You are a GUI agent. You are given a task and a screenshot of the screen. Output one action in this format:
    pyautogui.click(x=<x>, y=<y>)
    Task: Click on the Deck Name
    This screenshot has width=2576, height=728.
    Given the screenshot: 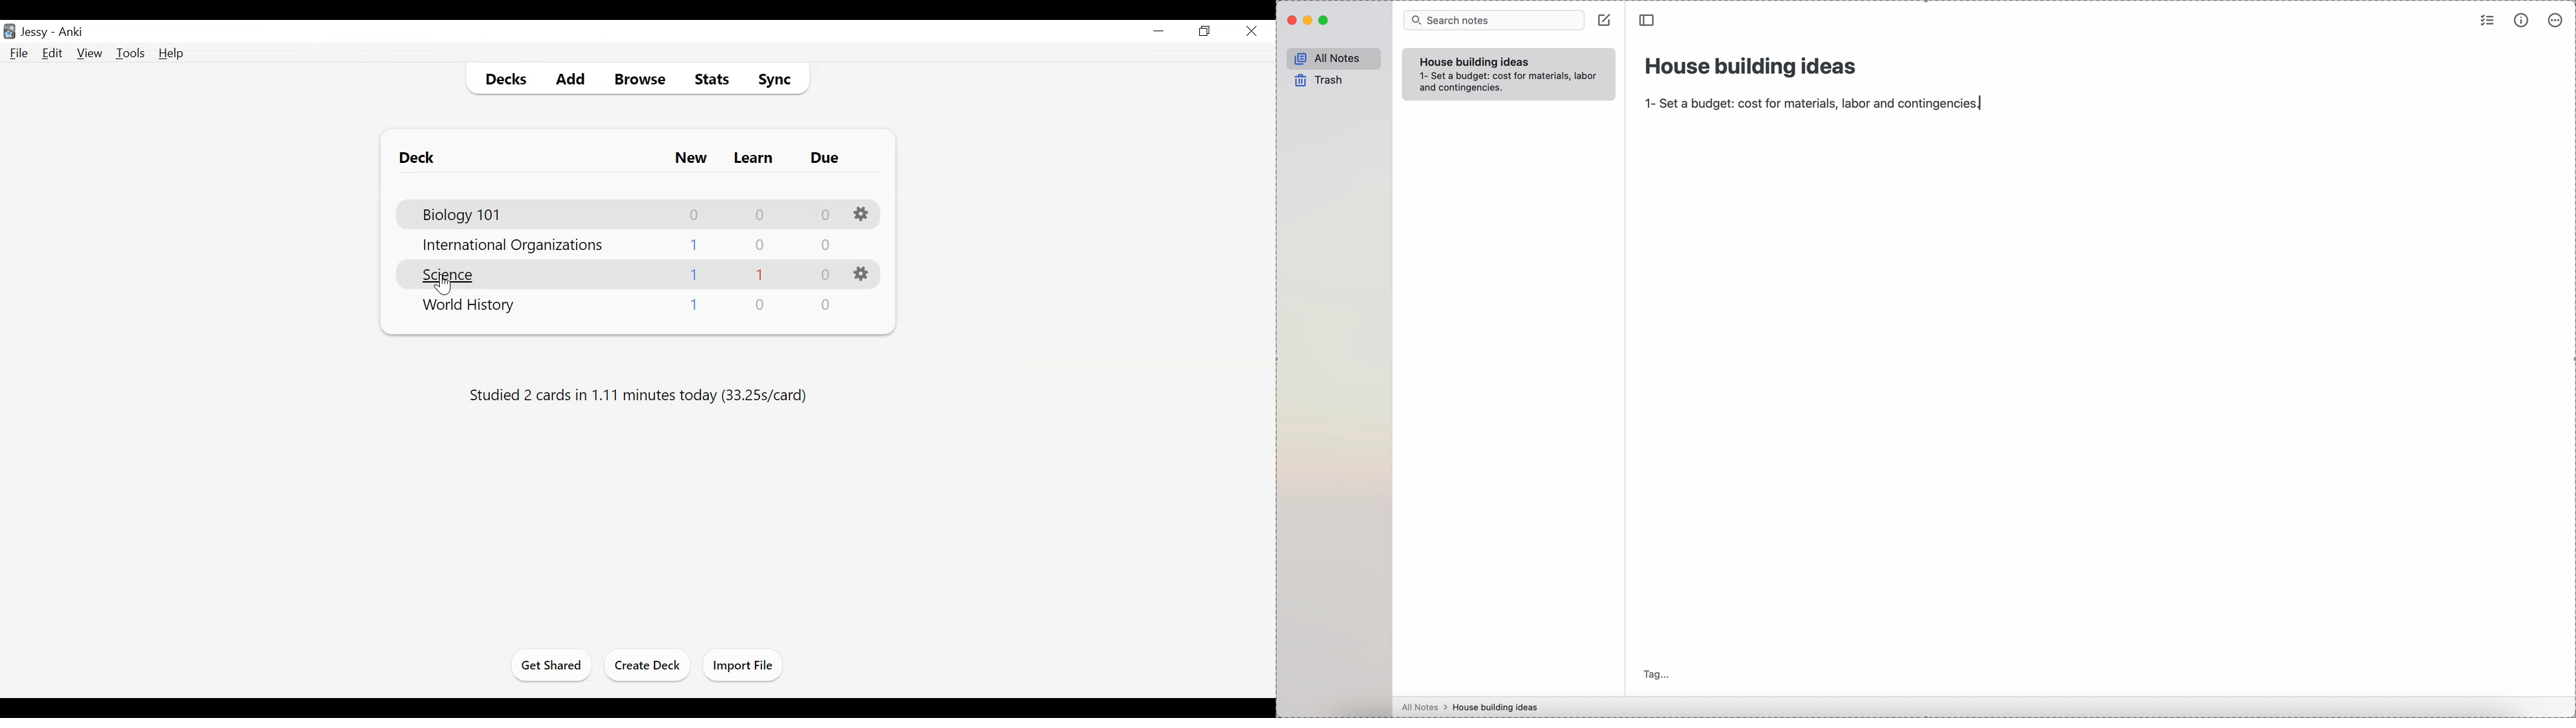 What is the action you would take?
    pyautogui.click(x=515, y=247)
    